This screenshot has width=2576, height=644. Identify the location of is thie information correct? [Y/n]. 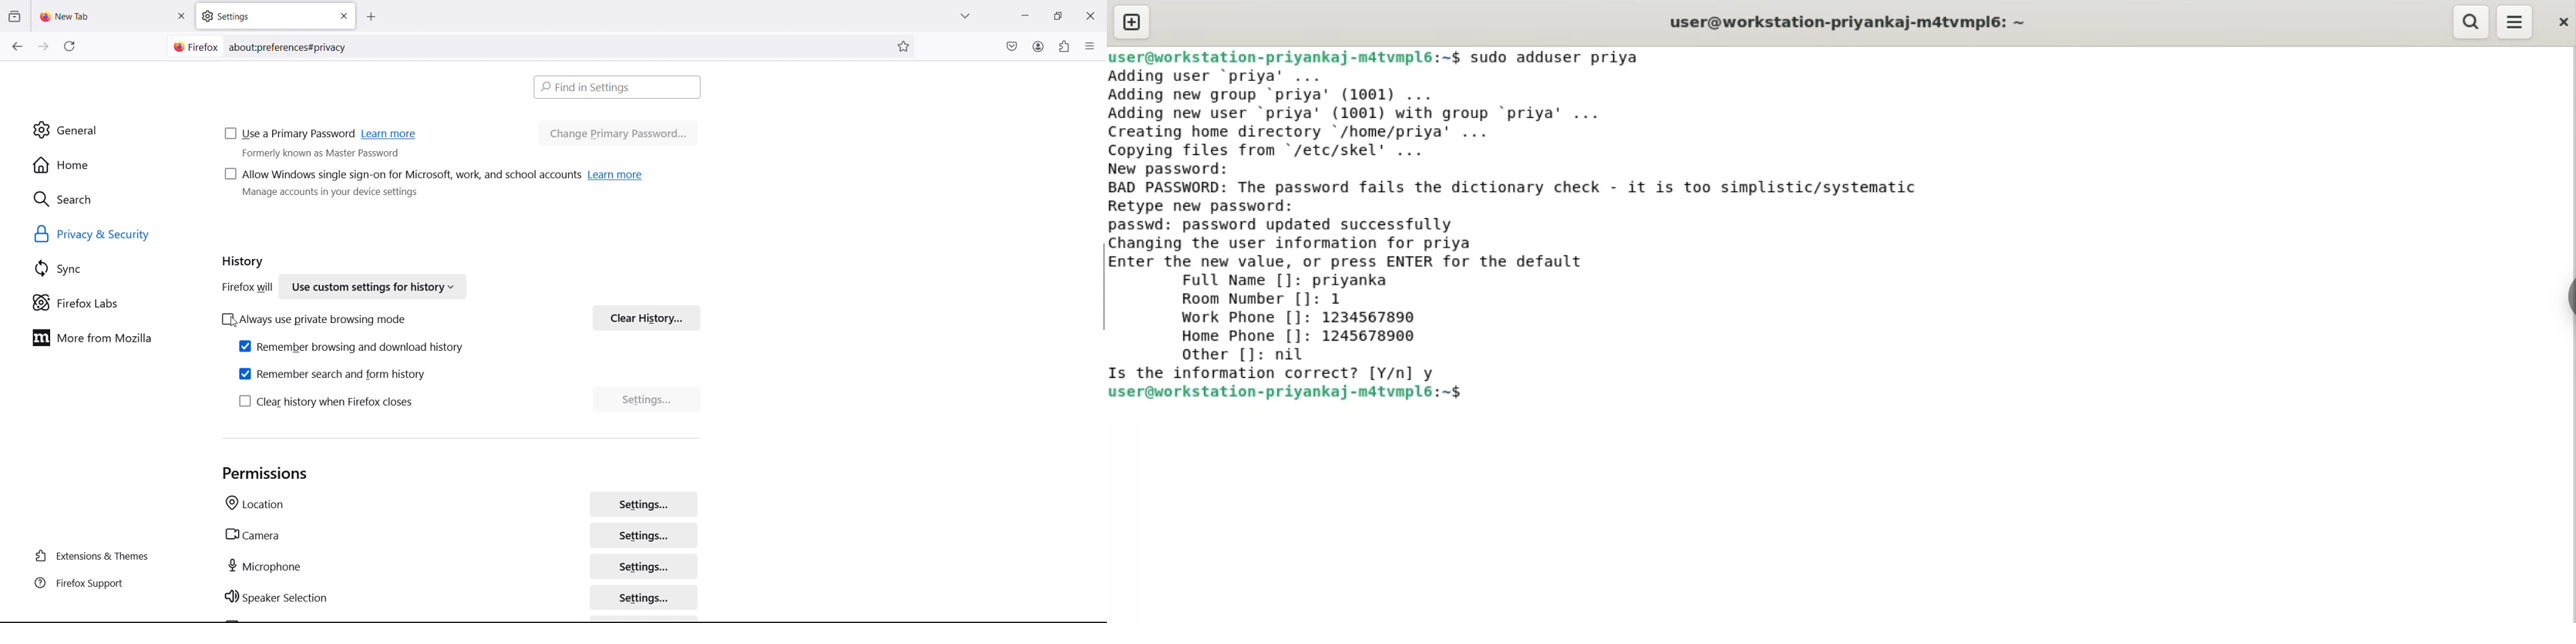
(1260, 373).